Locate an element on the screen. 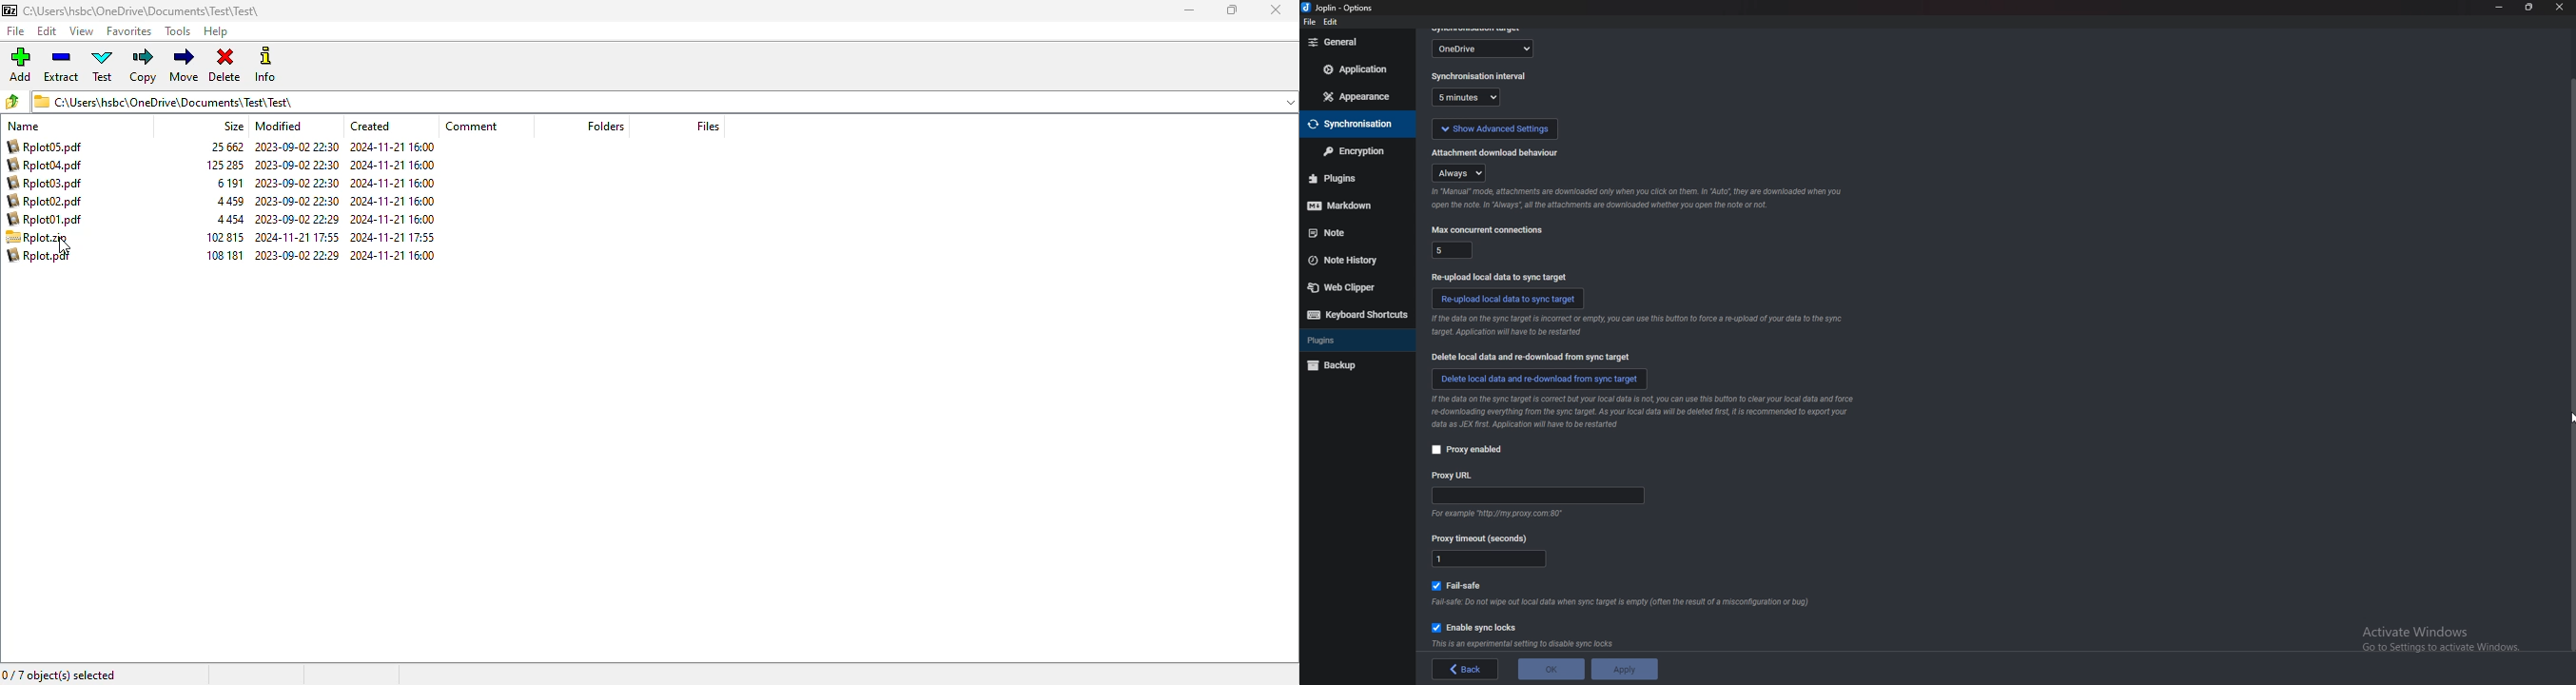 The image size is (2576, 700). 102 815 is located at coordinates (225, 238).